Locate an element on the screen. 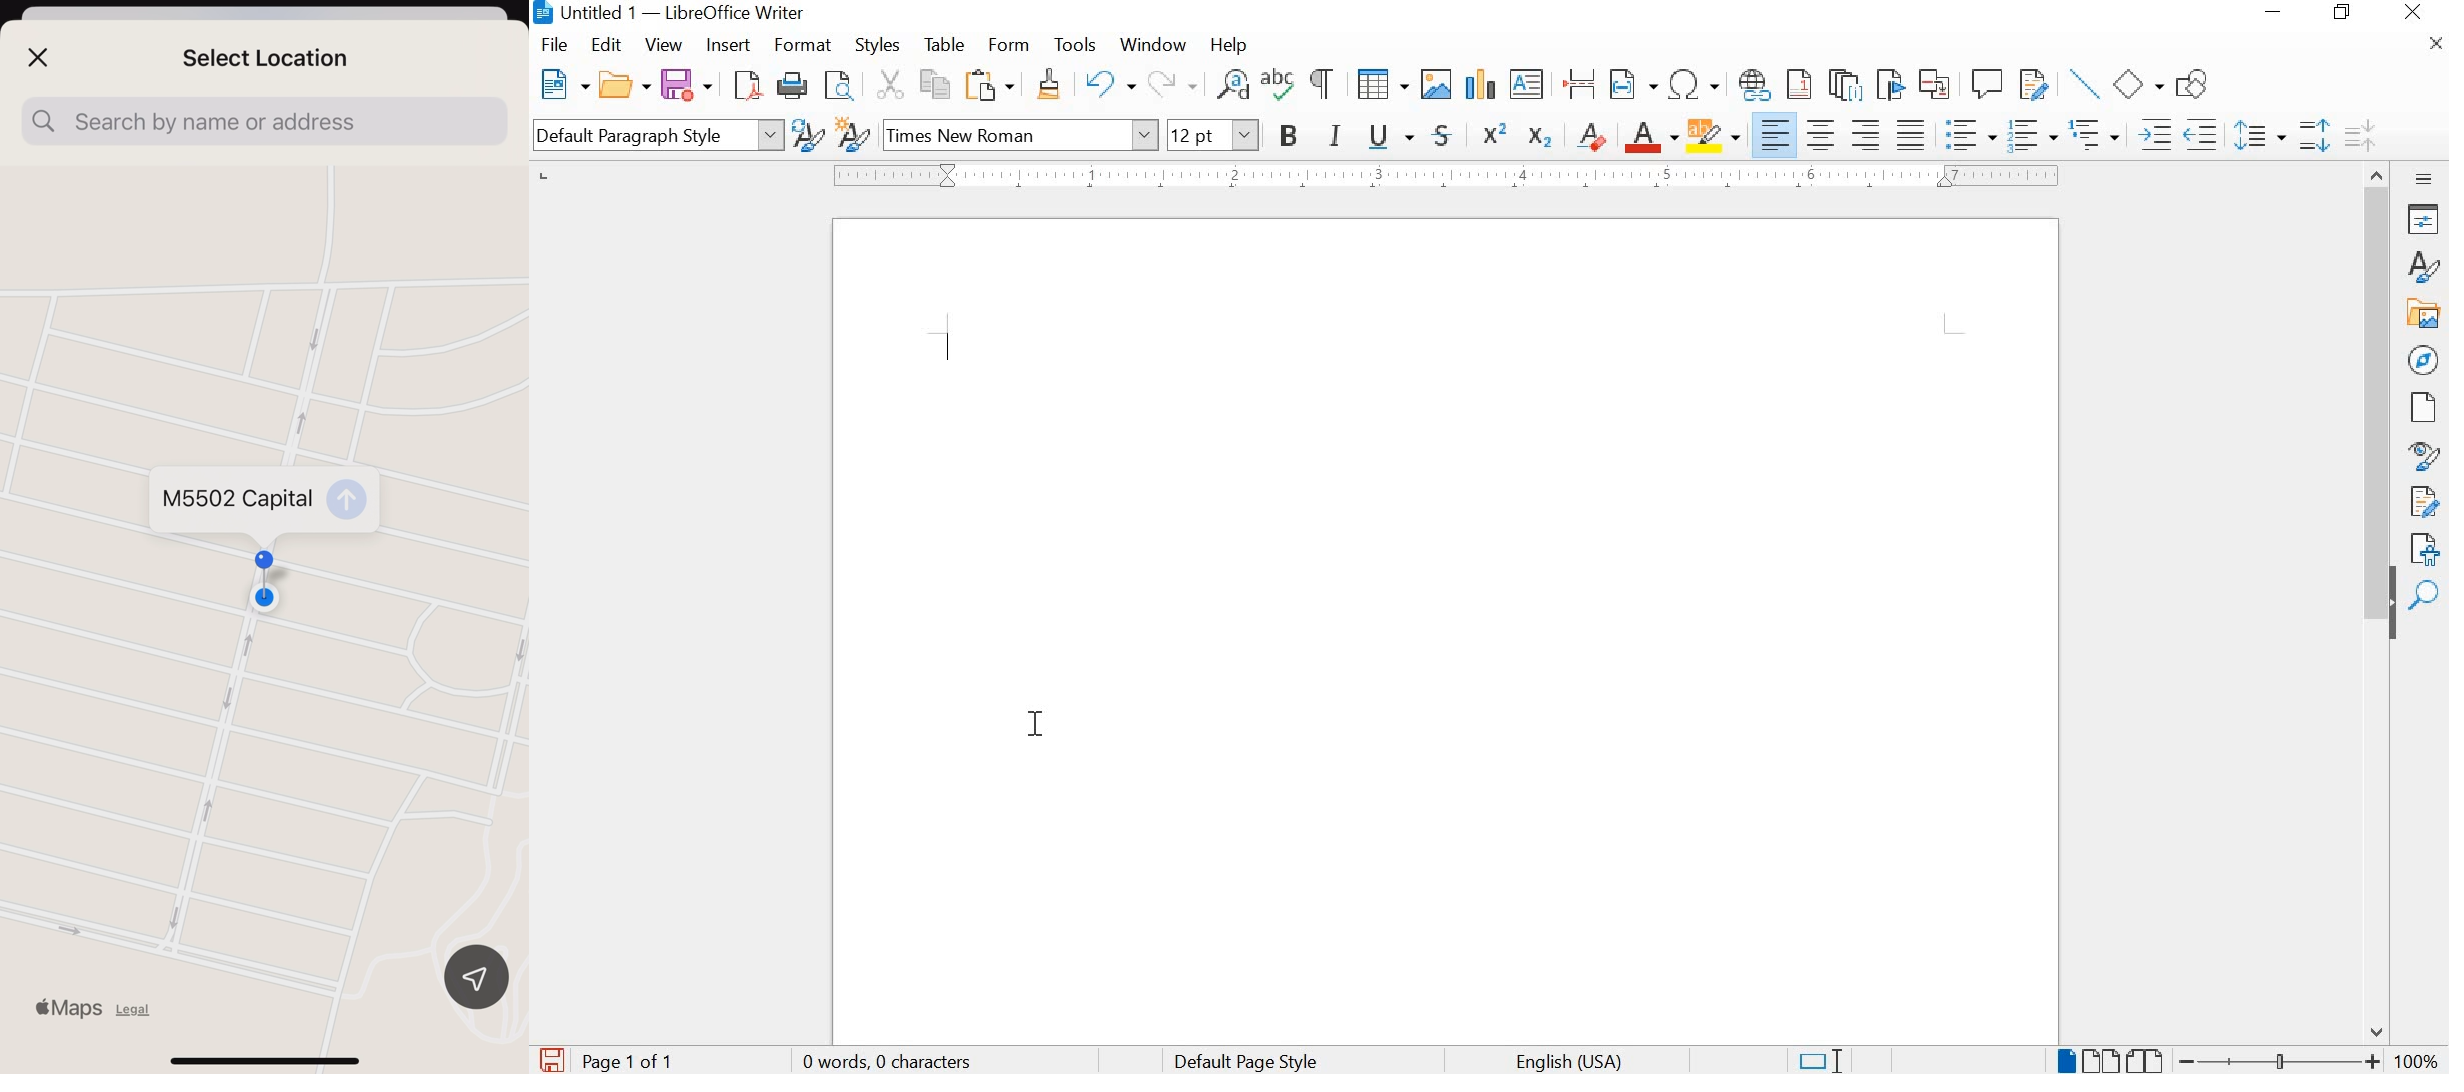  INSERT PAGE BREAK is located at coordinates (1581, 84).